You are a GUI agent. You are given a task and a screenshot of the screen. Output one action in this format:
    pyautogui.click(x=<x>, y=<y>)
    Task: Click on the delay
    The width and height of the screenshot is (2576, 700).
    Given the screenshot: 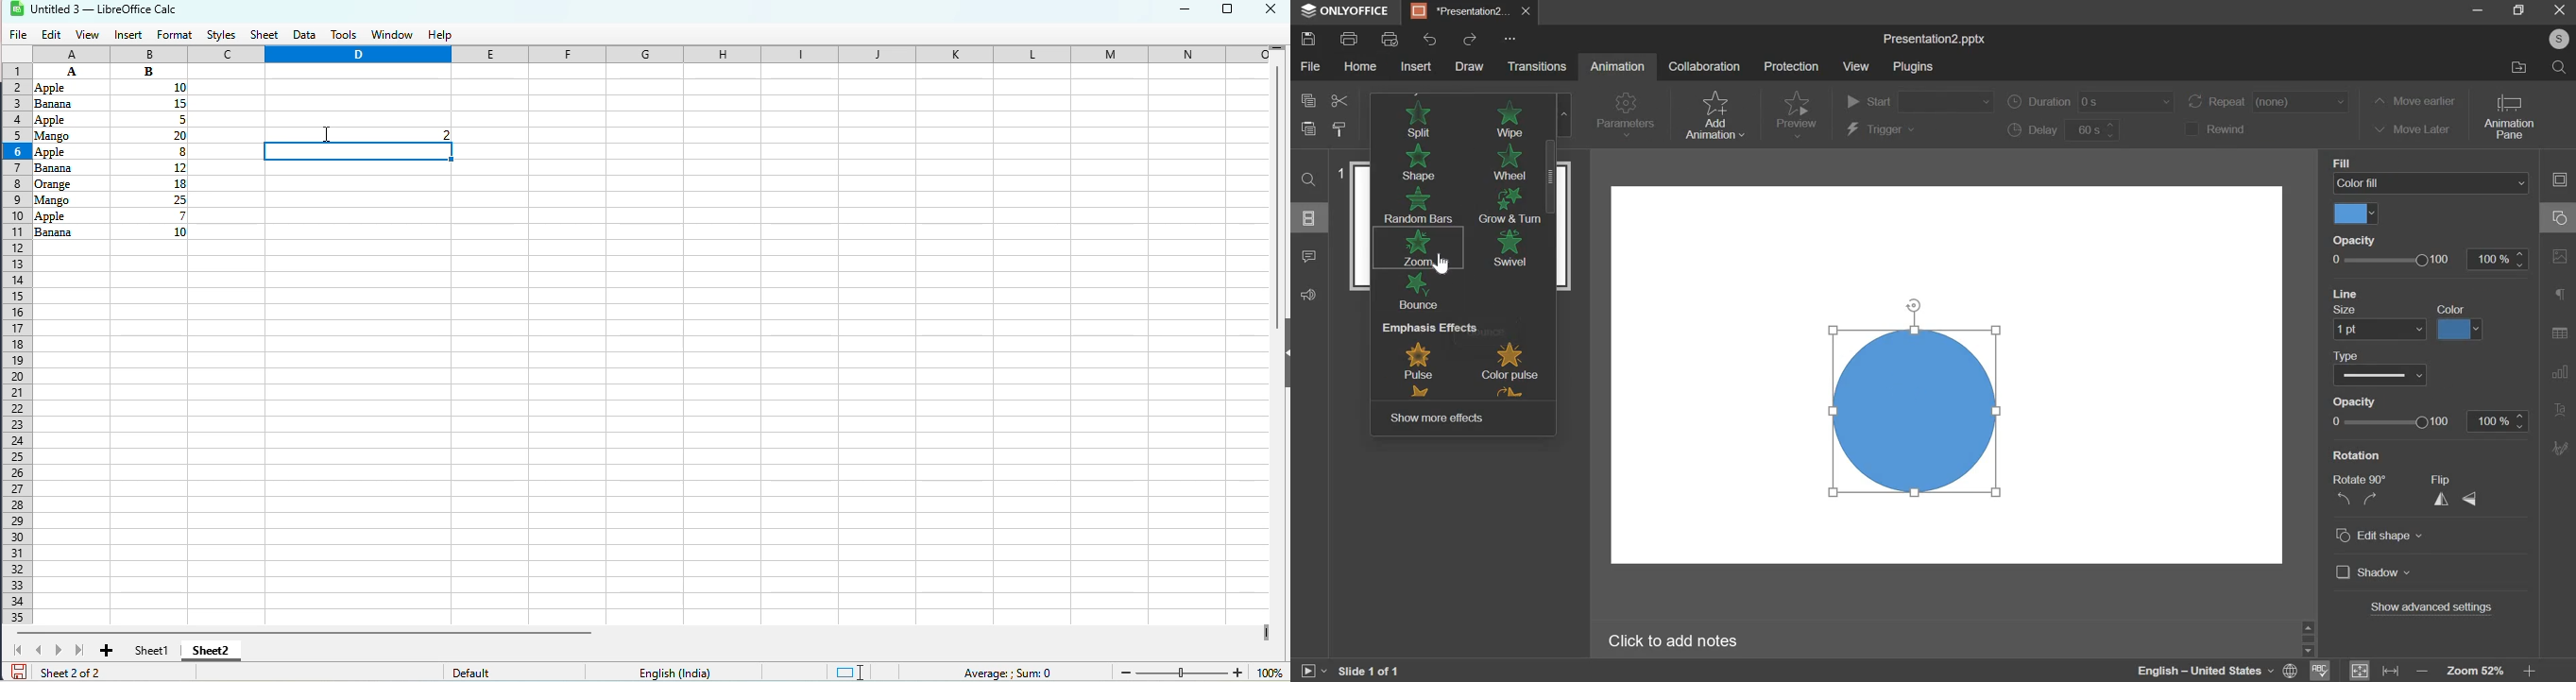 What is the action you would take?
    pyautogui.click(x=2063, y=130)
    